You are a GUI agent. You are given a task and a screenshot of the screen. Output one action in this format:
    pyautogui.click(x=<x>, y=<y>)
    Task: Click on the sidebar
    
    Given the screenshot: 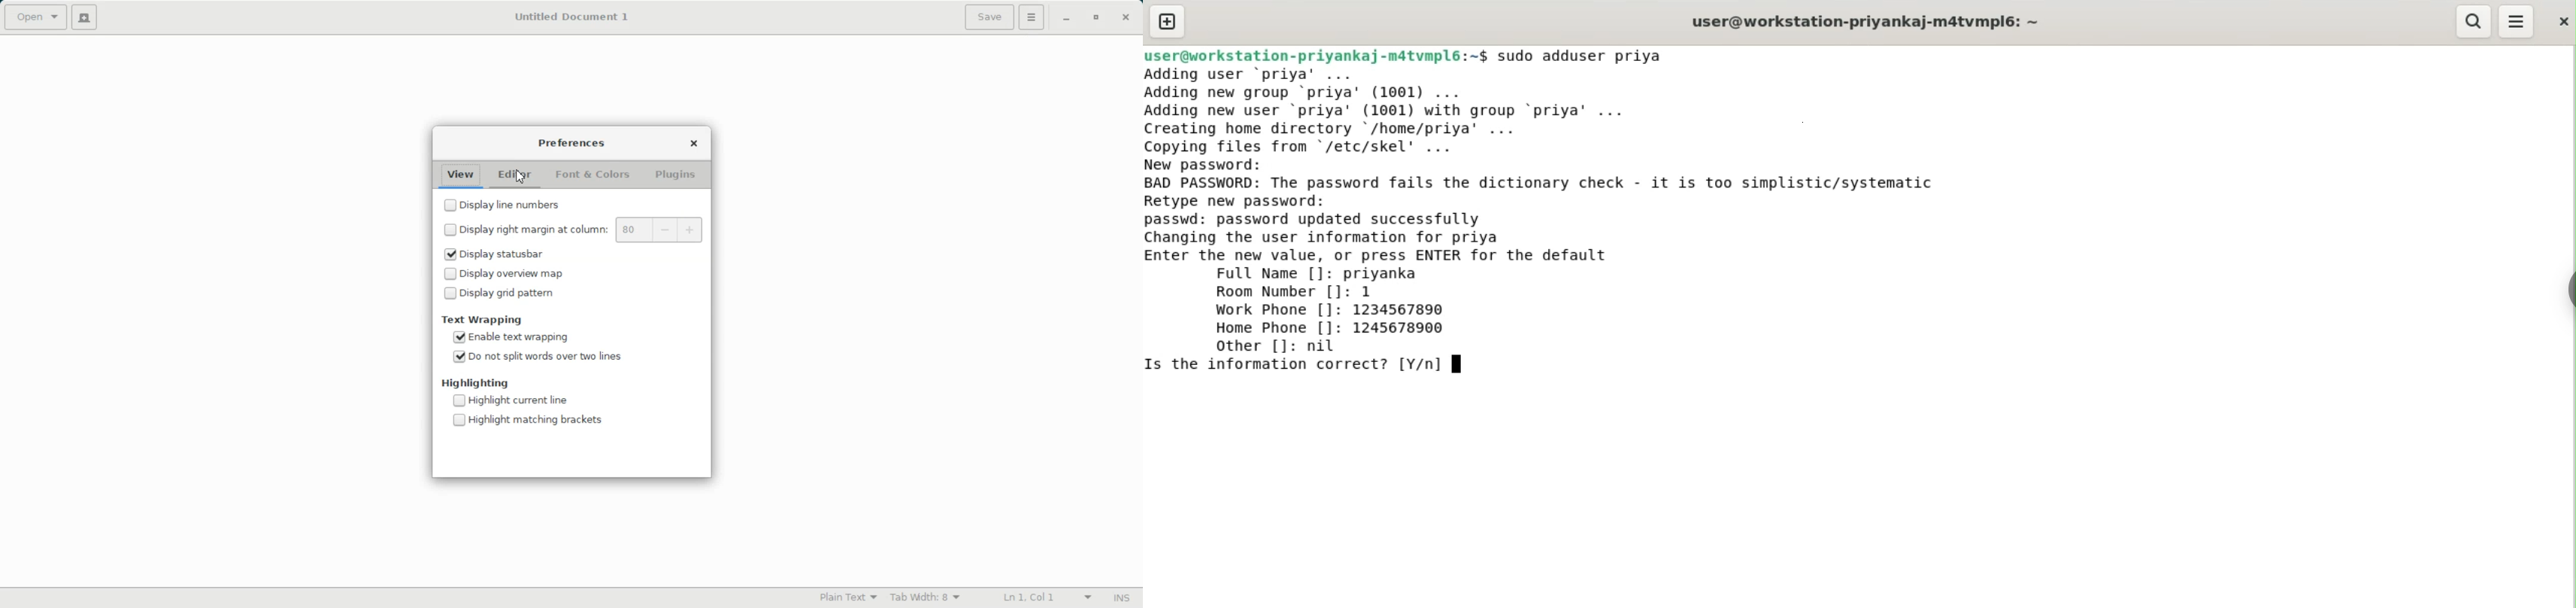 What is the action you would take?
    pyautogui.click(x=2568, y=290)
    